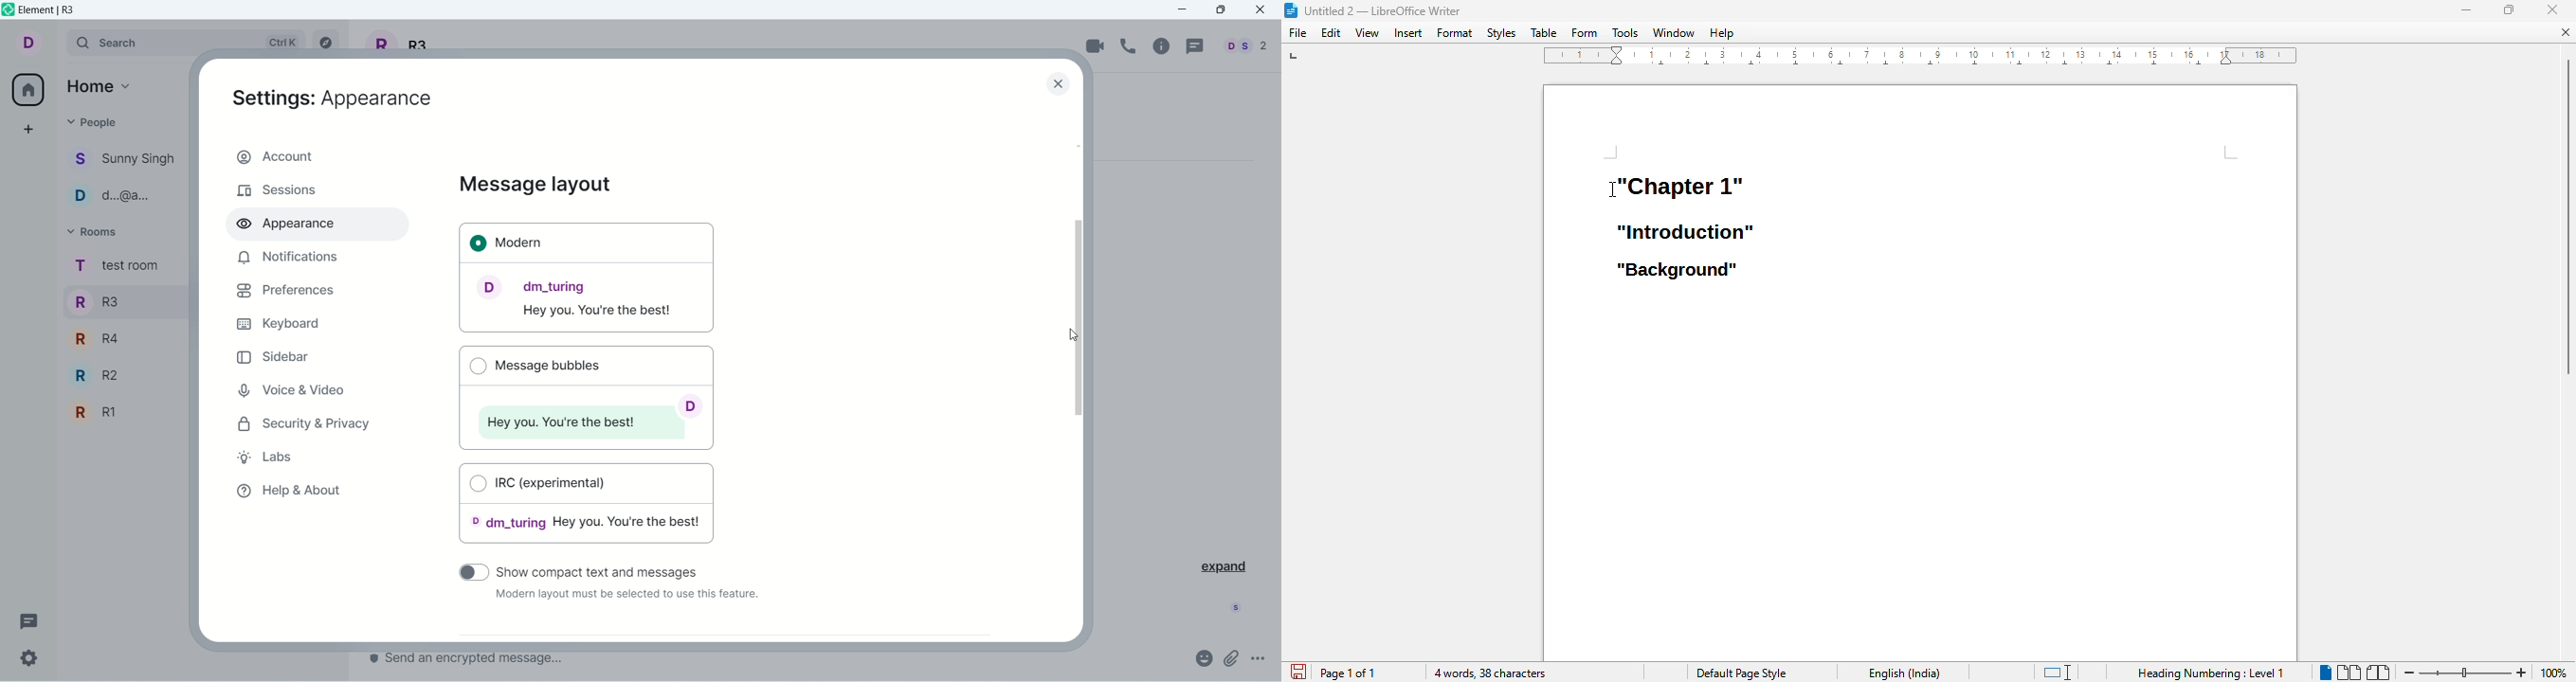 Image resolution: width=2576 pixels, height=700 pixels. What do you see at coordinates (103, 85) in the screenshot?
I see `home` at bounding box center [103, 85].